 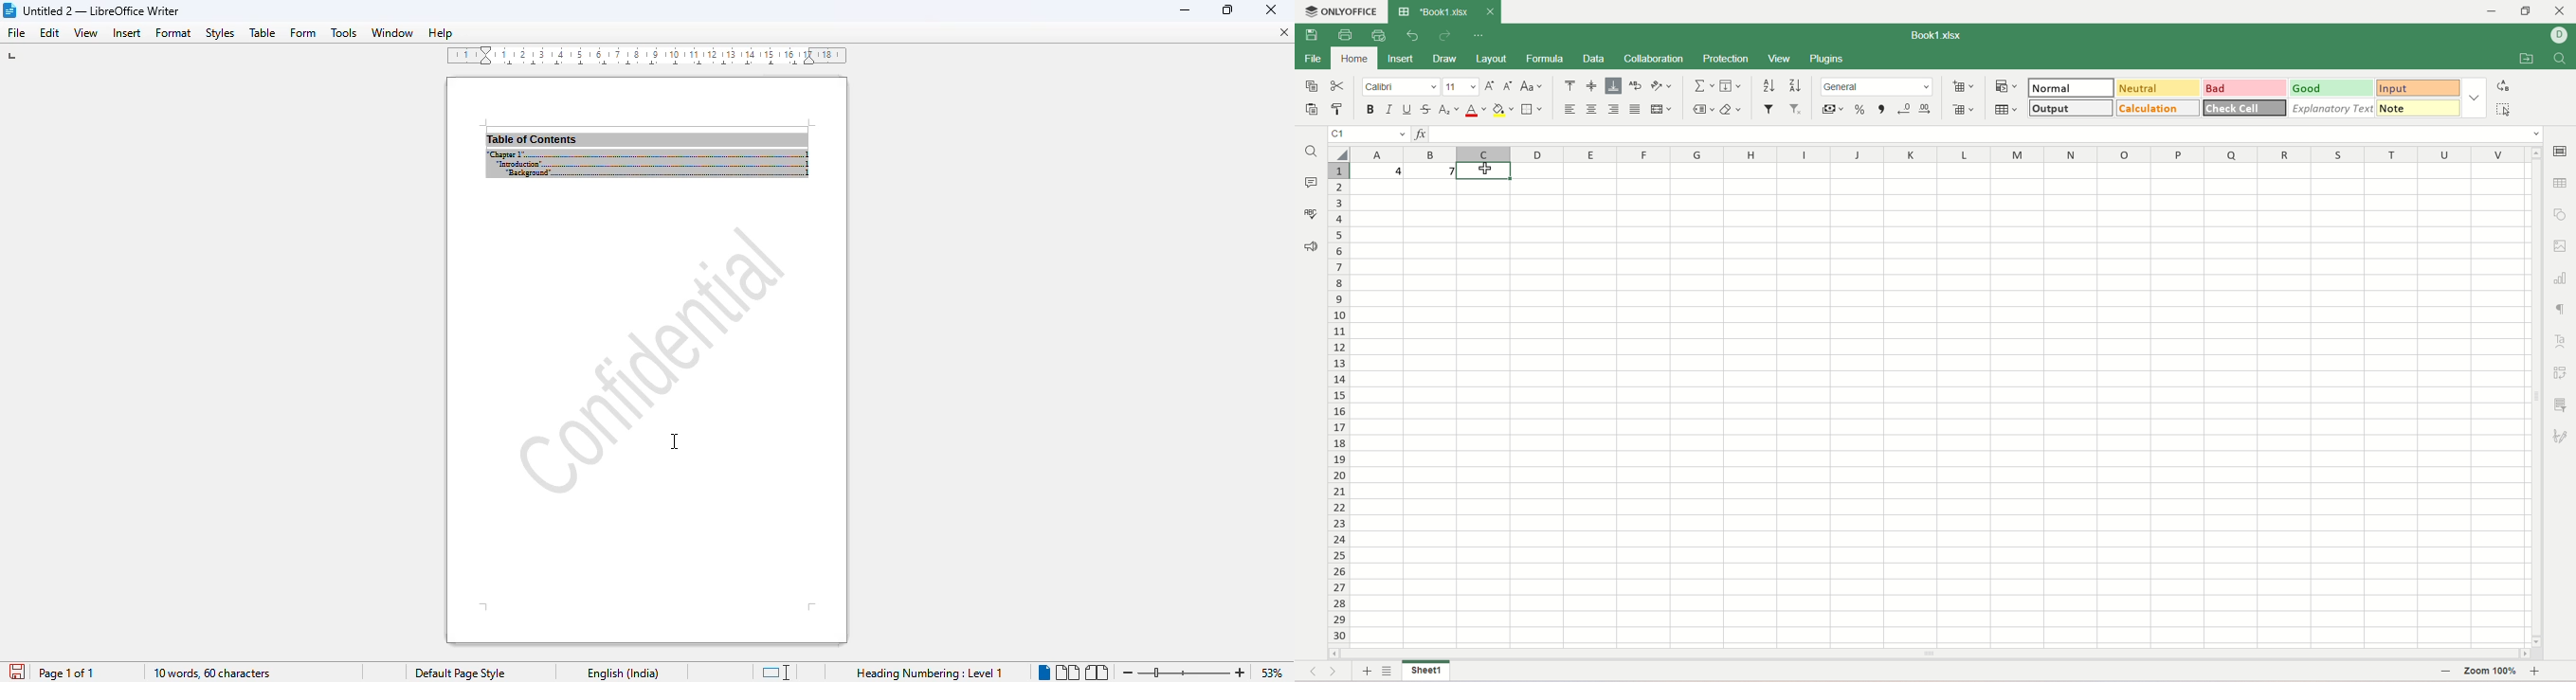 What do you see at coordinates (1731, 110) in the screenshot?
I see `clear` at bounding box center [1731, 110].